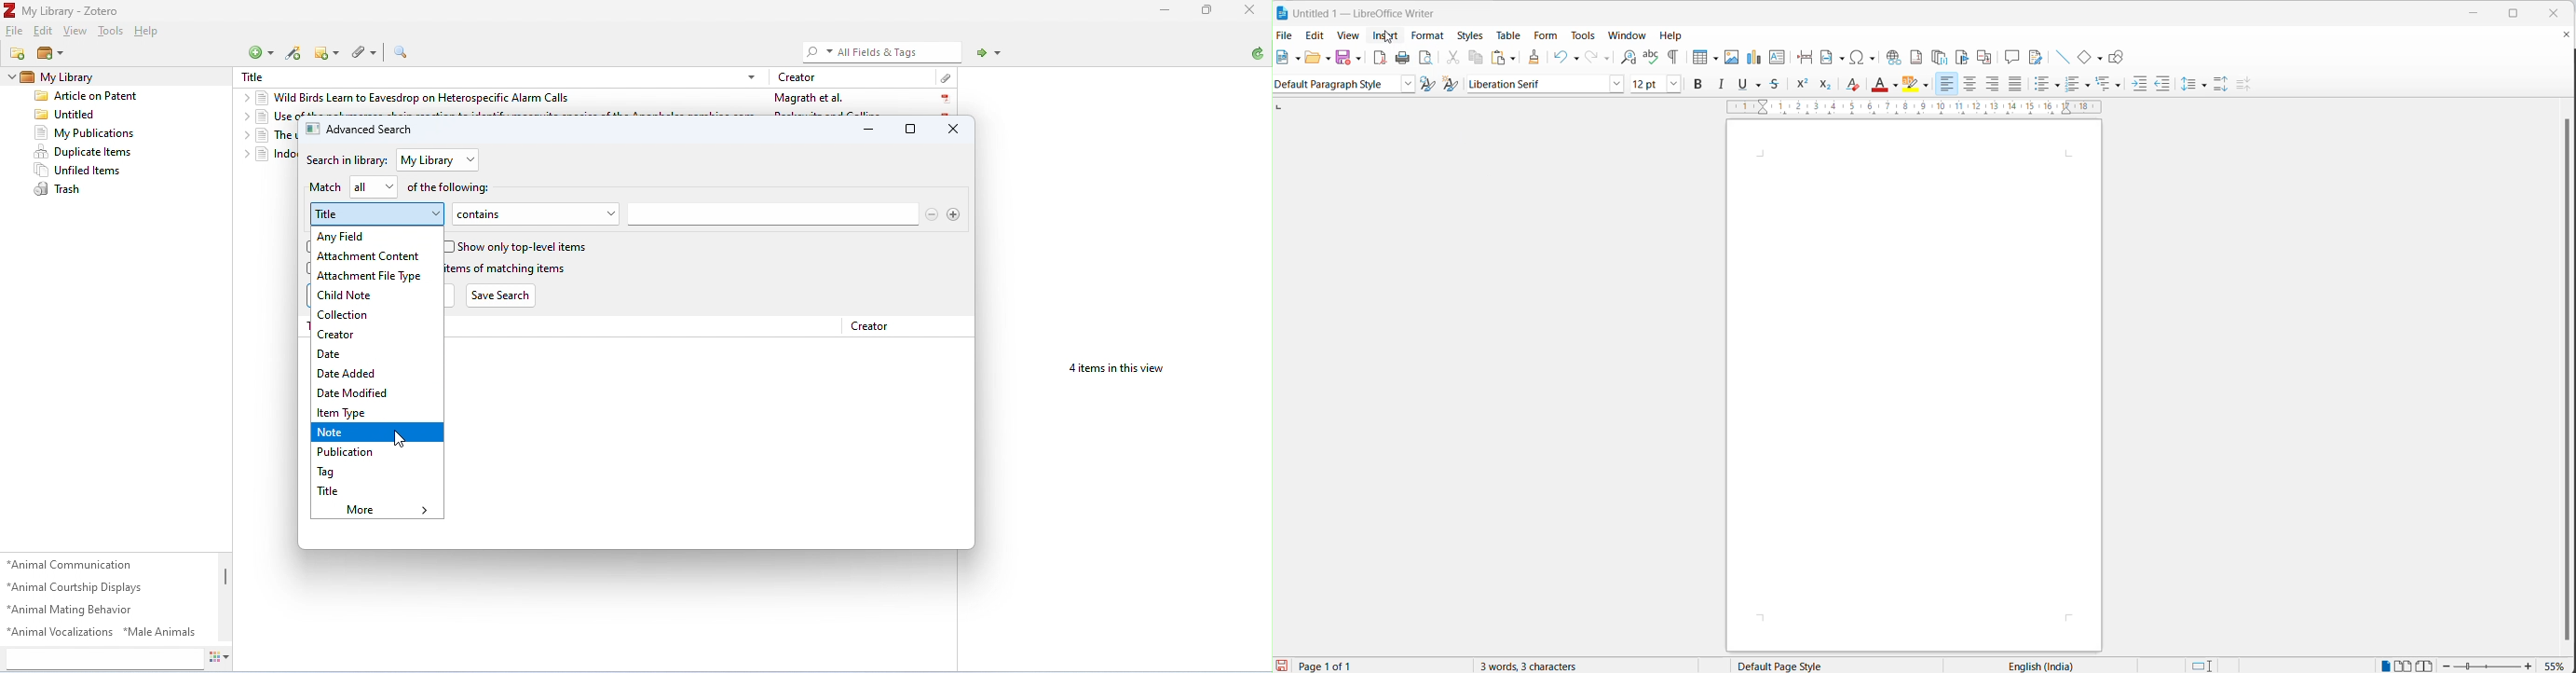 The height and width of the screenshot is (700, 2576). What do you see at coordinates (365, 53) in the screenshot?
I see `add attachment` at bounding box center [365, 53].